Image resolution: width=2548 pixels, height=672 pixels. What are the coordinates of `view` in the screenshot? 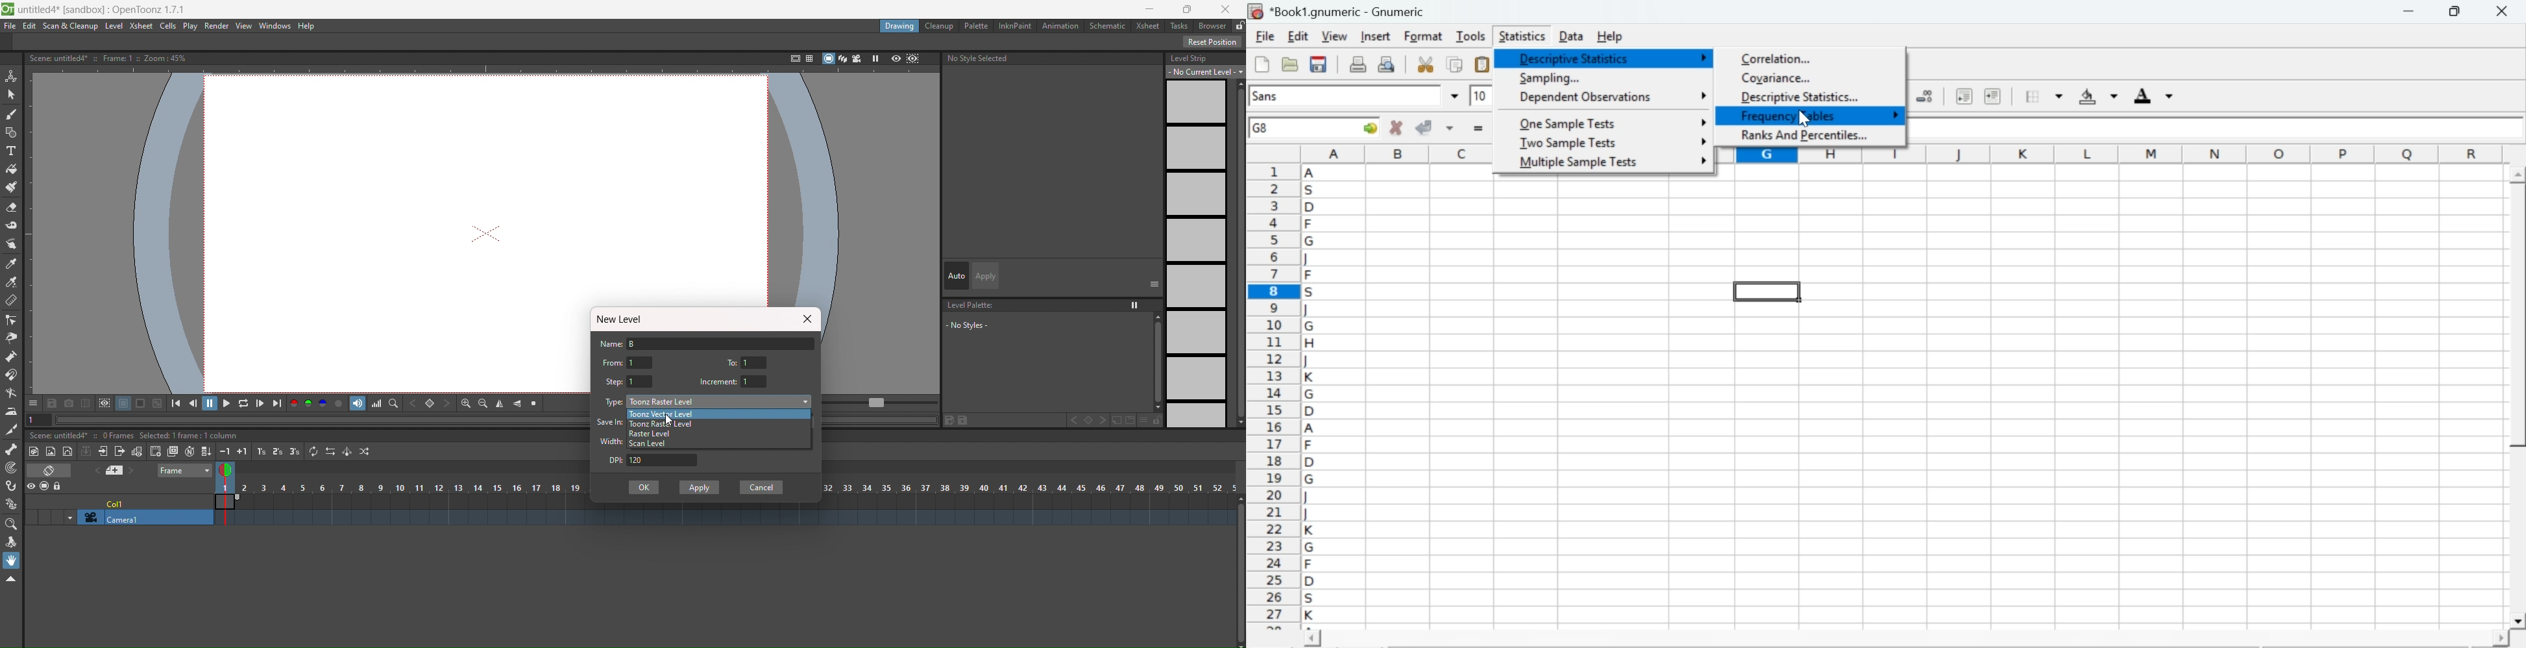 It's located at (229, 472).